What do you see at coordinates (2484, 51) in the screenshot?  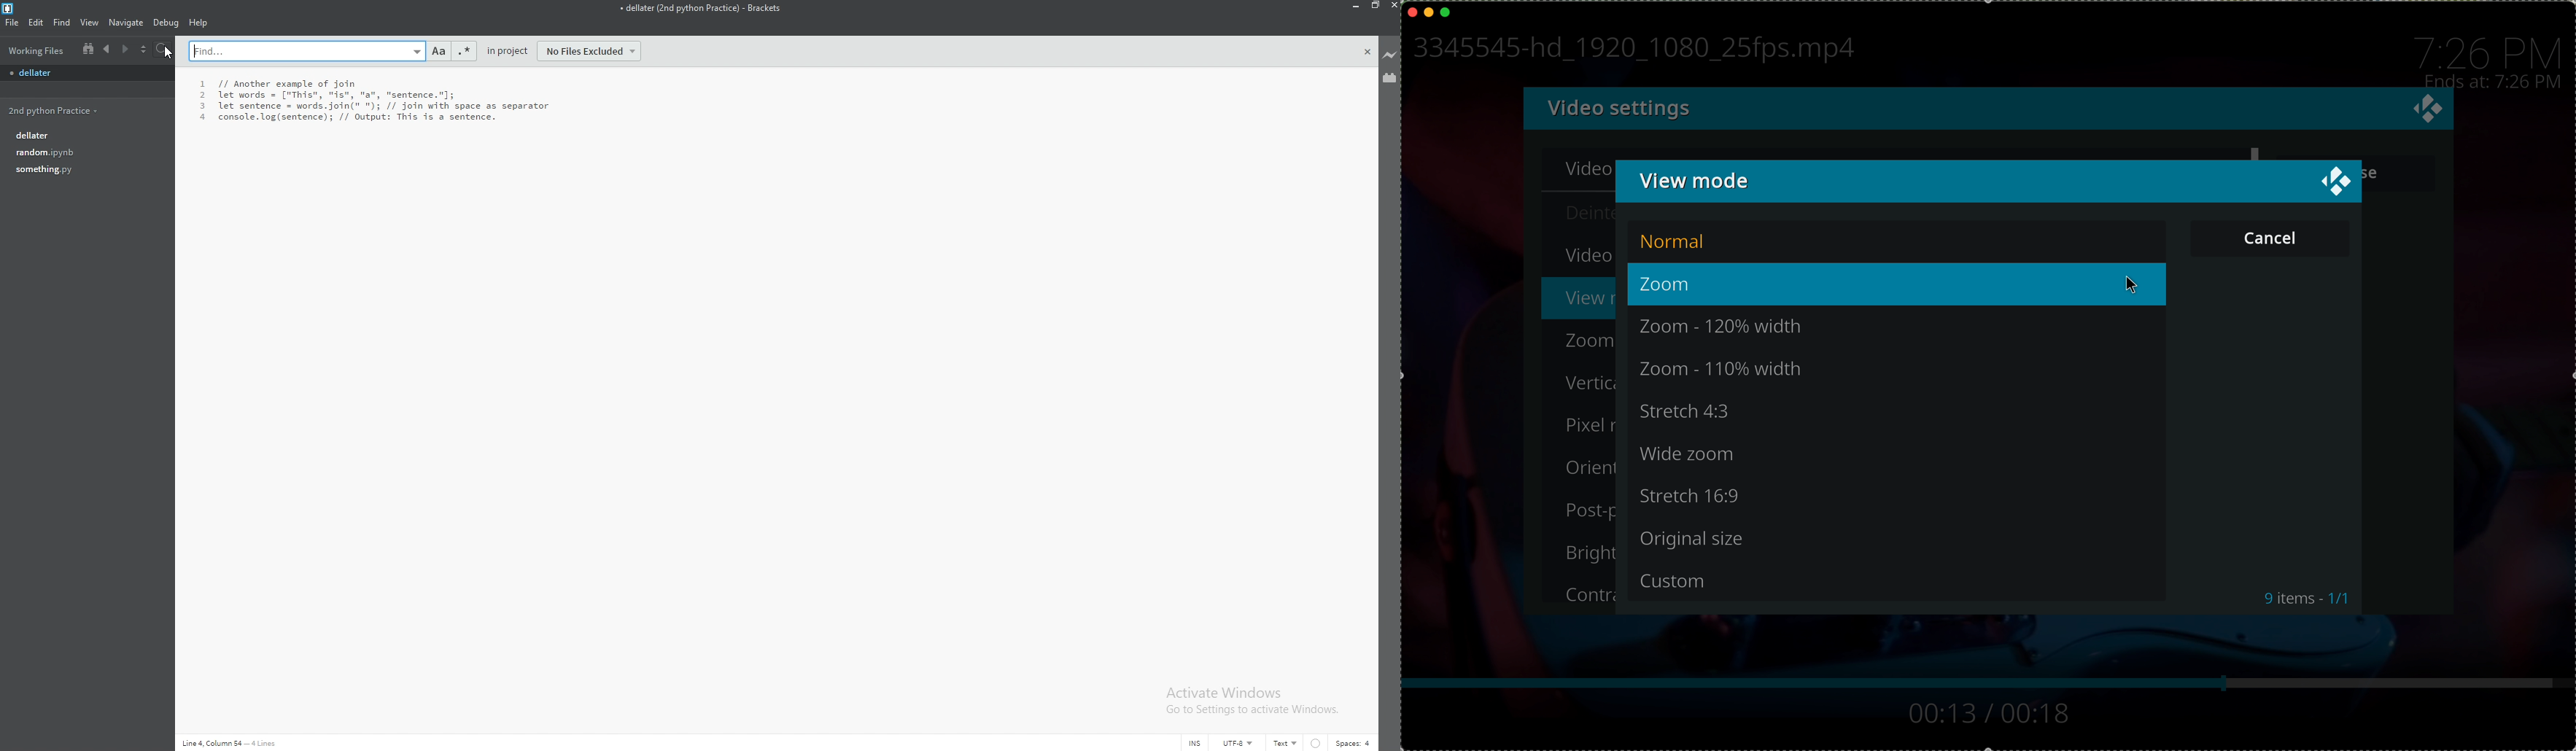 I see `time` at bounding box center [2484, 51].